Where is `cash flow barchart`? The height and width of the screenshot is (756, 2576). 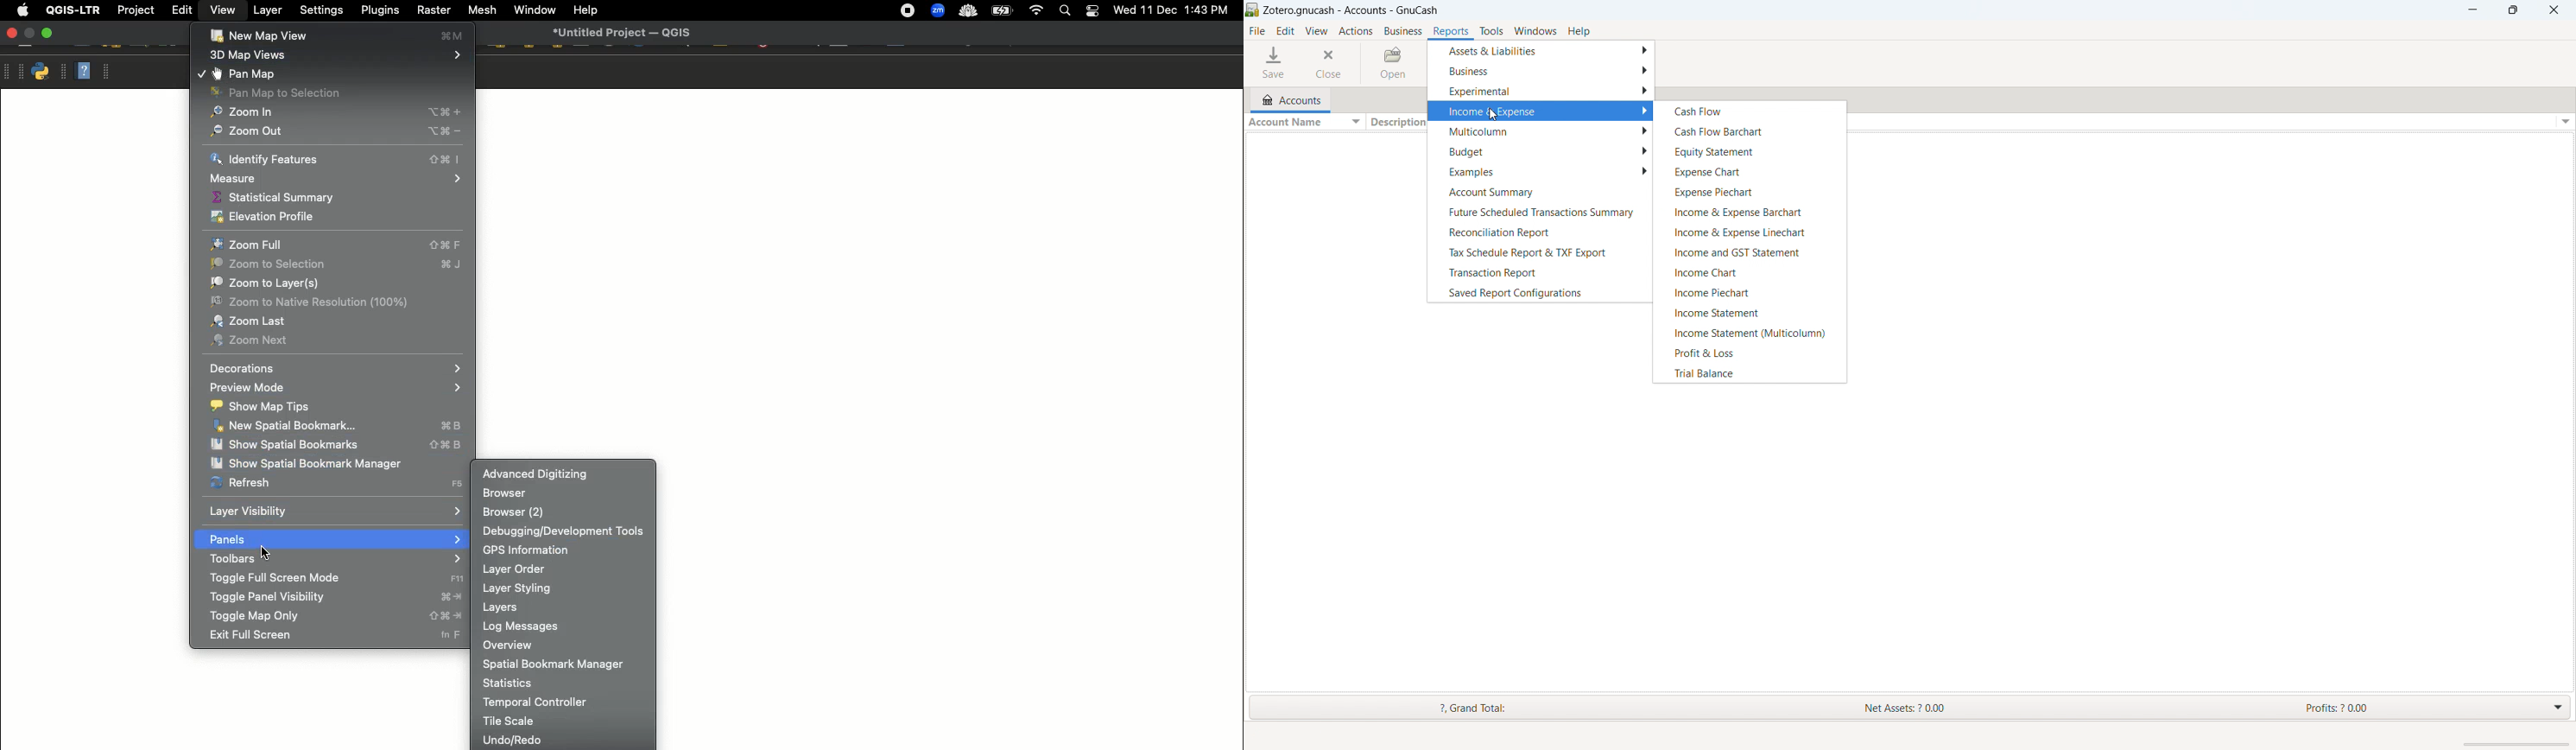
cash flow barchart is located at coordinates (1750, 130).